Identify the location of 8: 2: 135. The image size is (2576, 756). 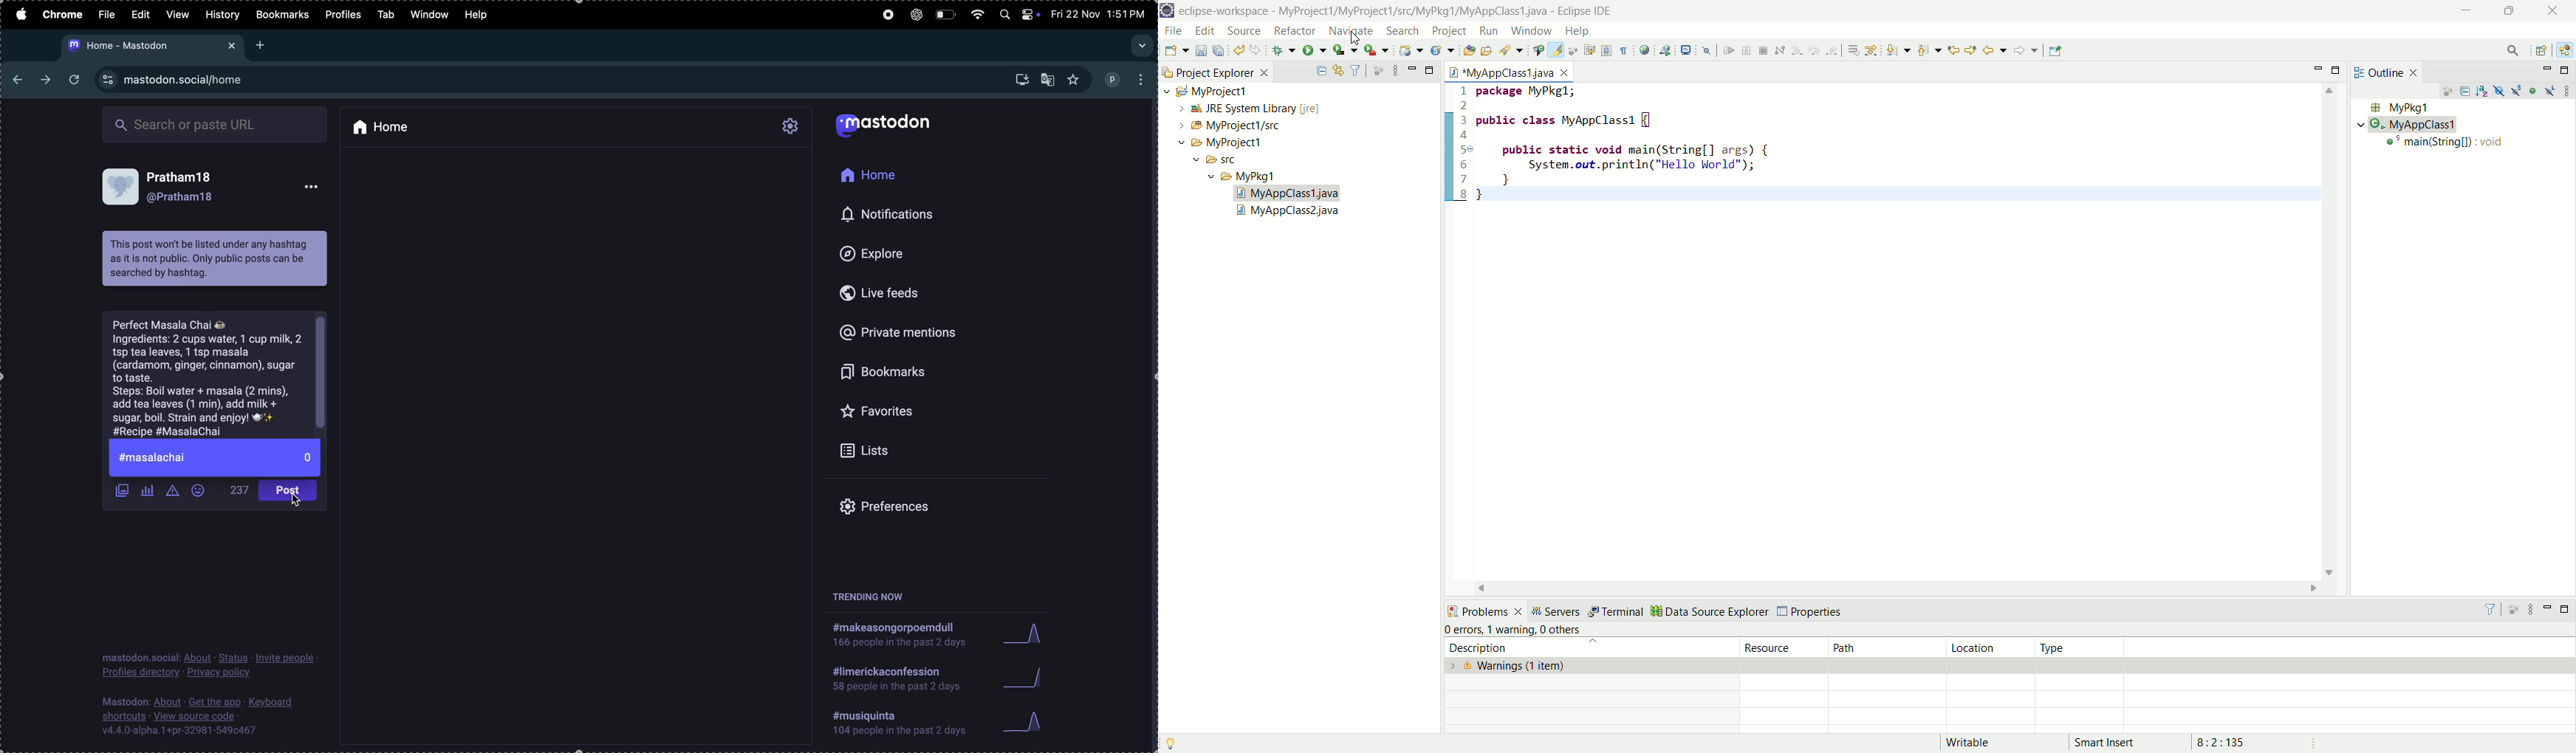
(2238, 741).